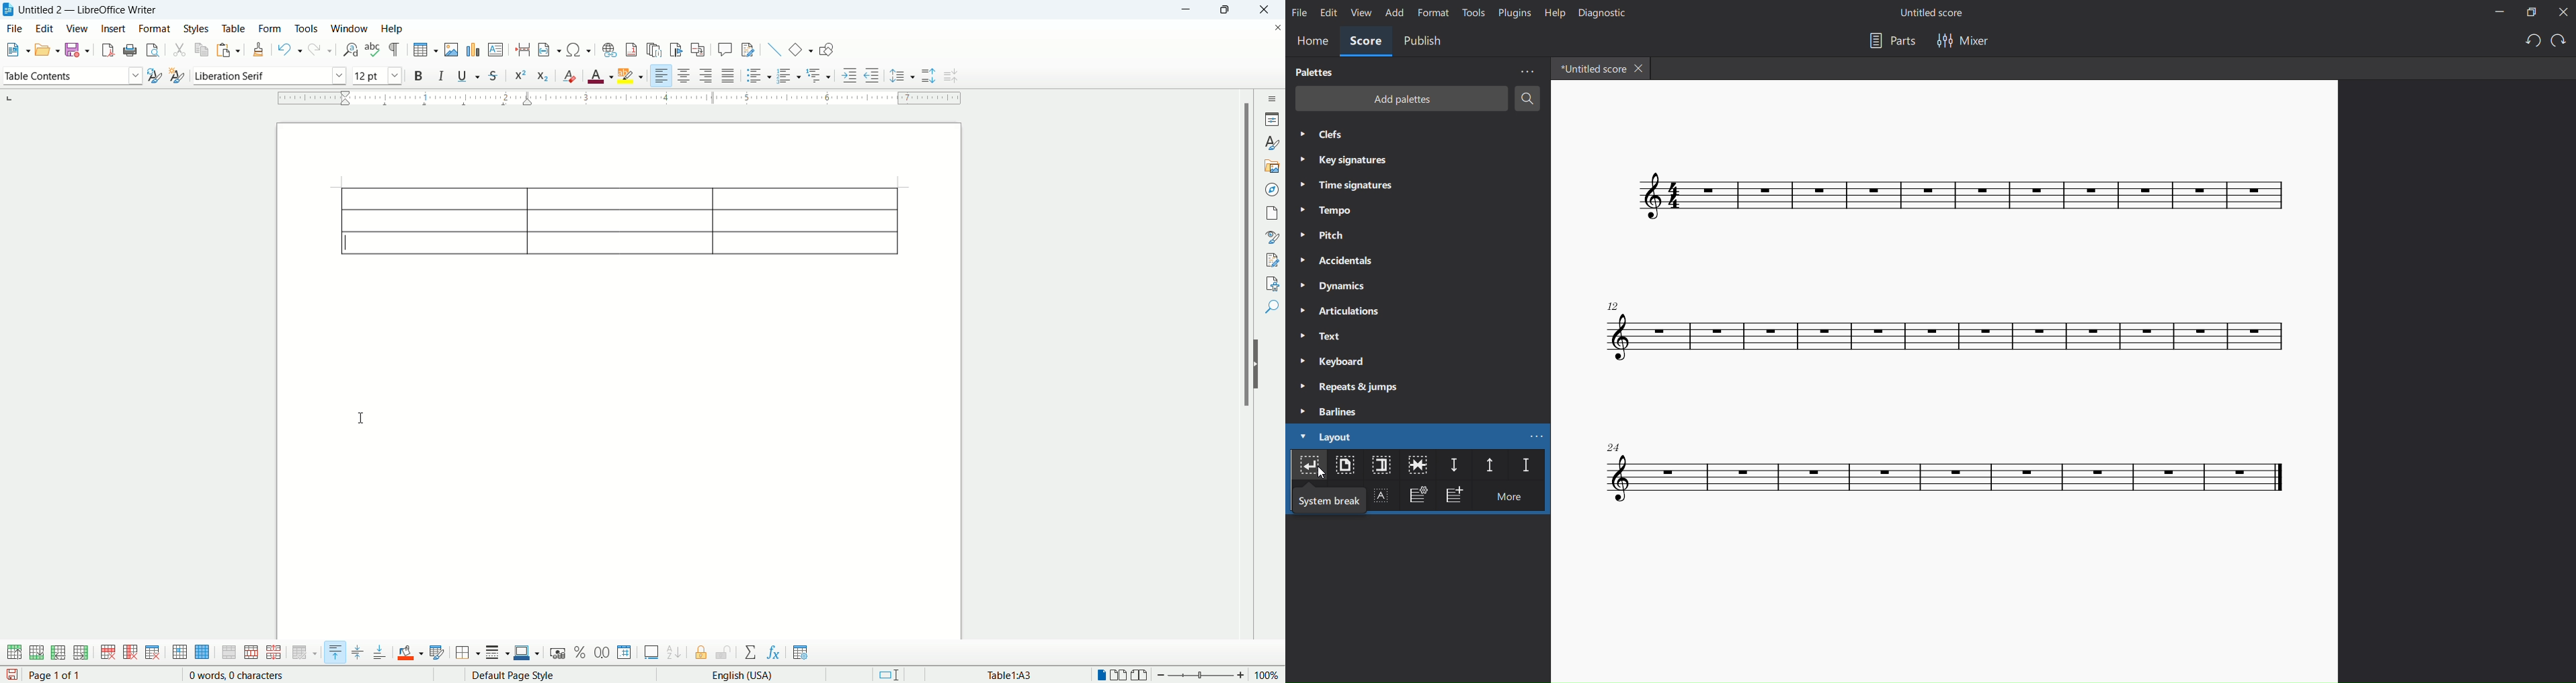  Describe the element at coordinates (1273, 191) in the screenshot. I see `navigation` at that location.